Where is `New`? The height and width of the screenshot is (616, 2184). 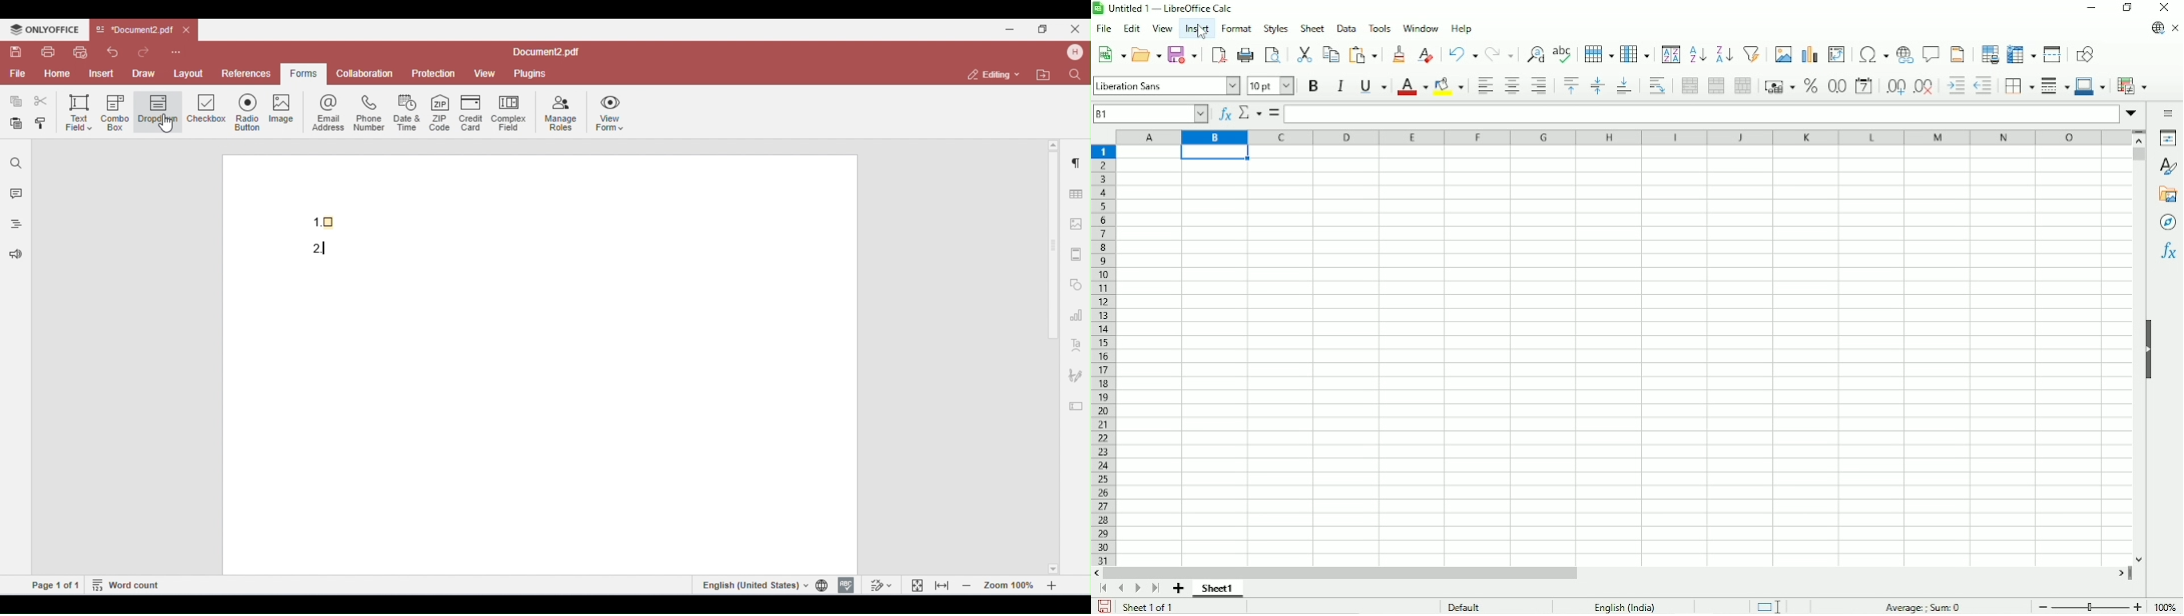 New is located at coordinates (1111, 55).